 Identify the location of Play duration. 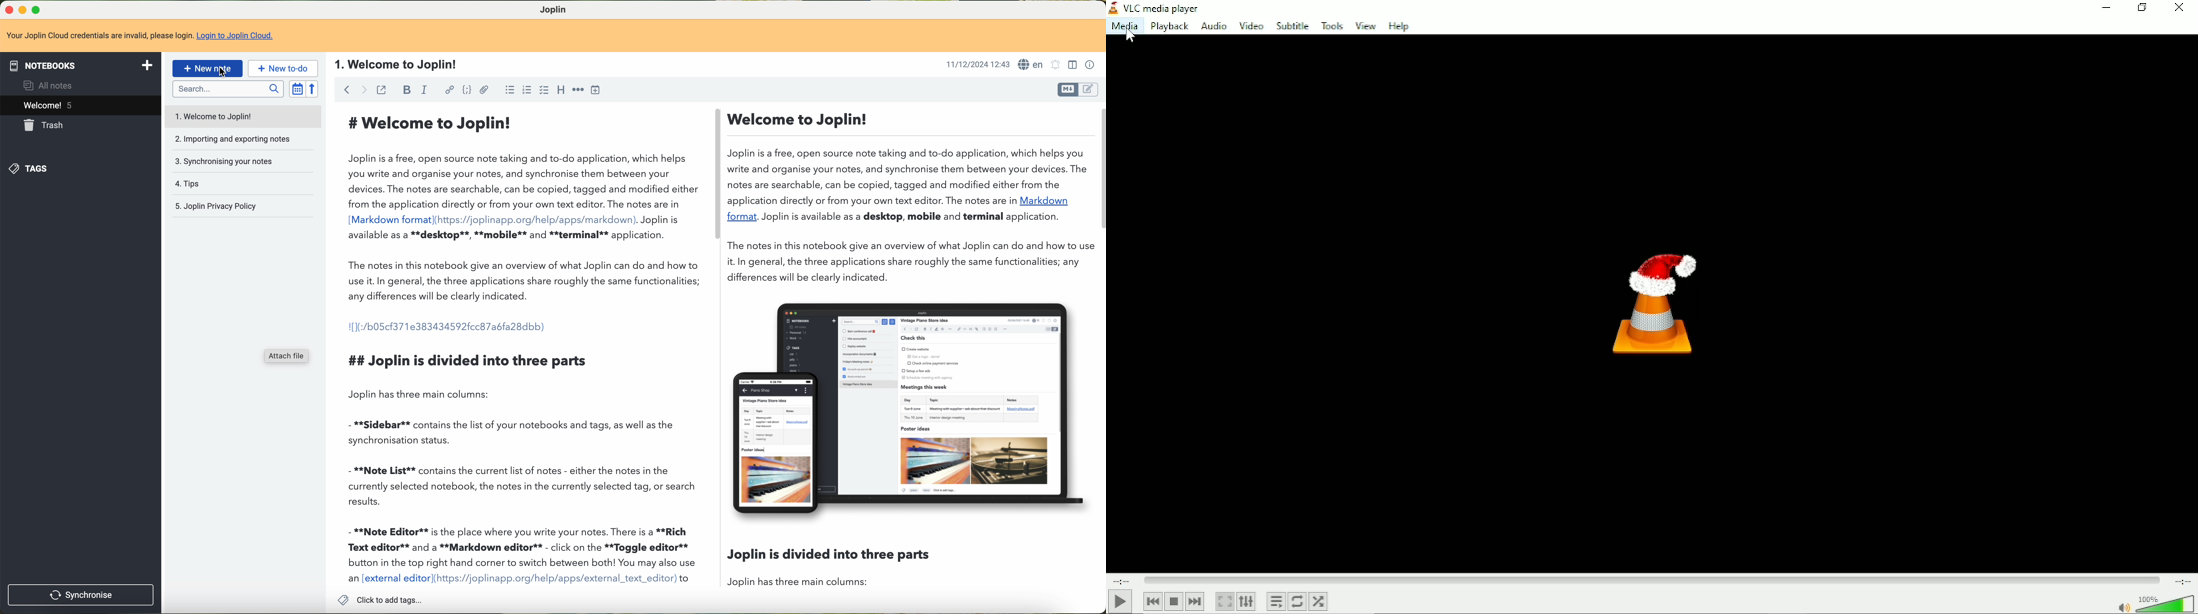
(1651, 580).